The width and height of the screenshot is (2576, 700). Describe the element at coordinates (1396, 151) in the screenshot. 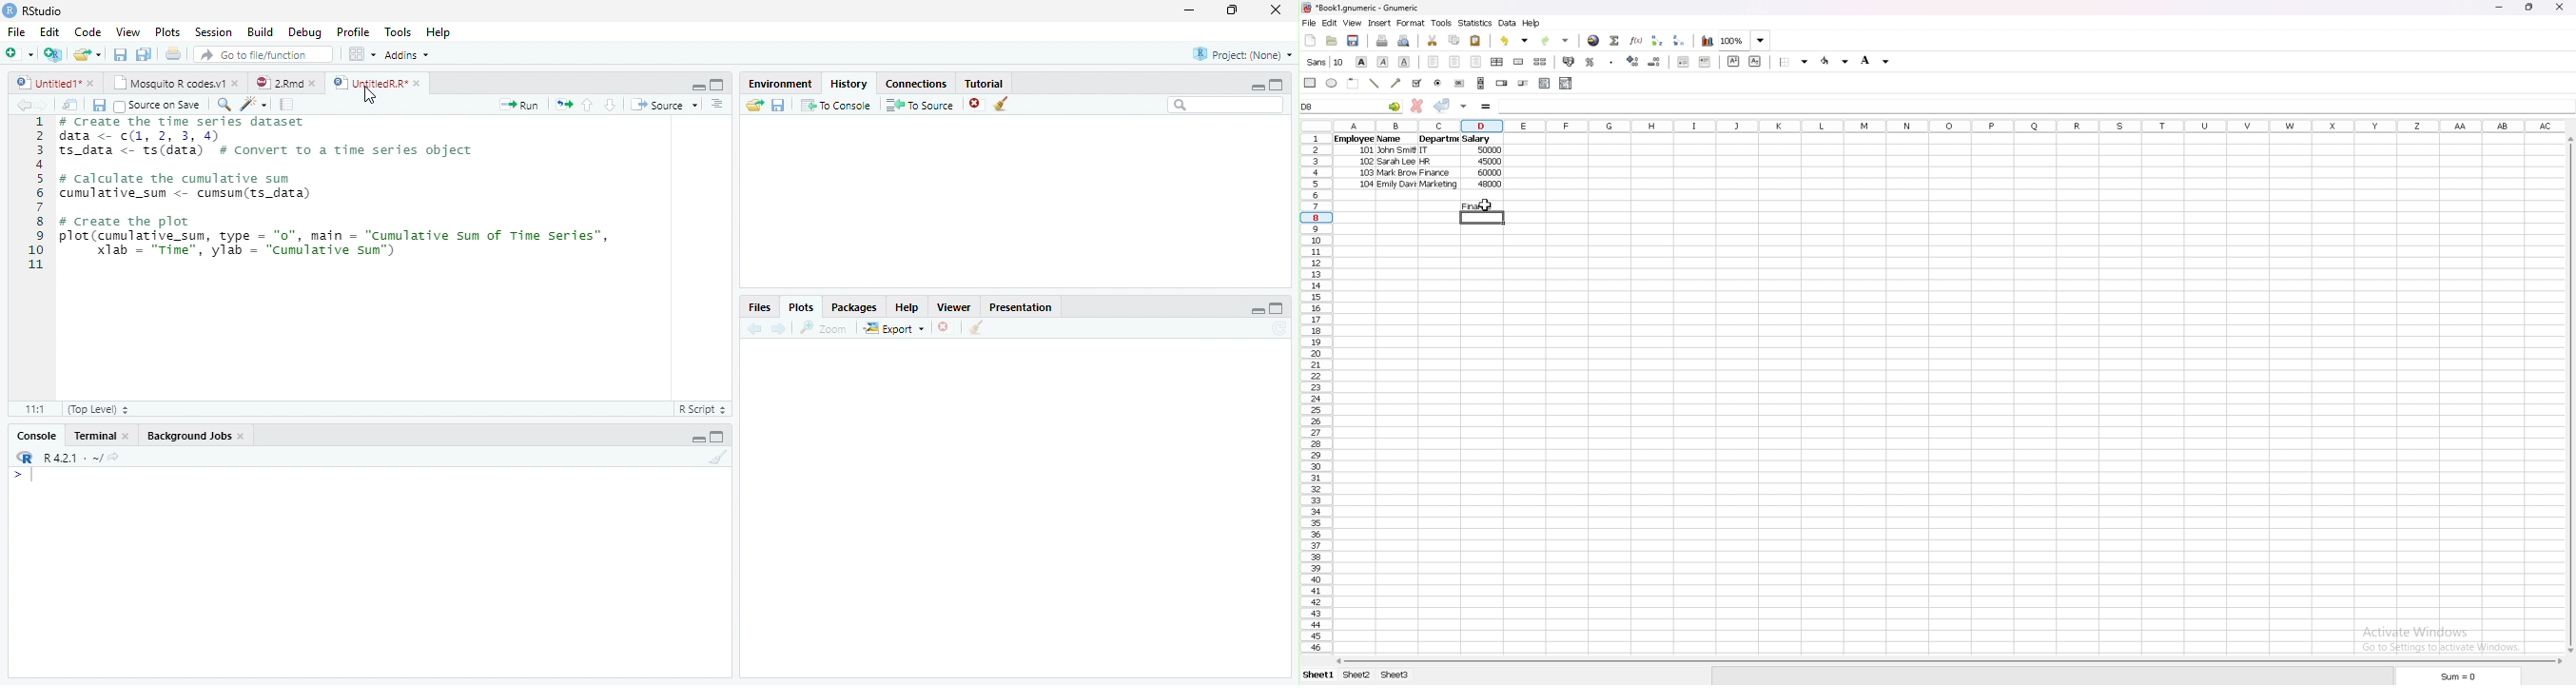

I see `john smith` at that location.